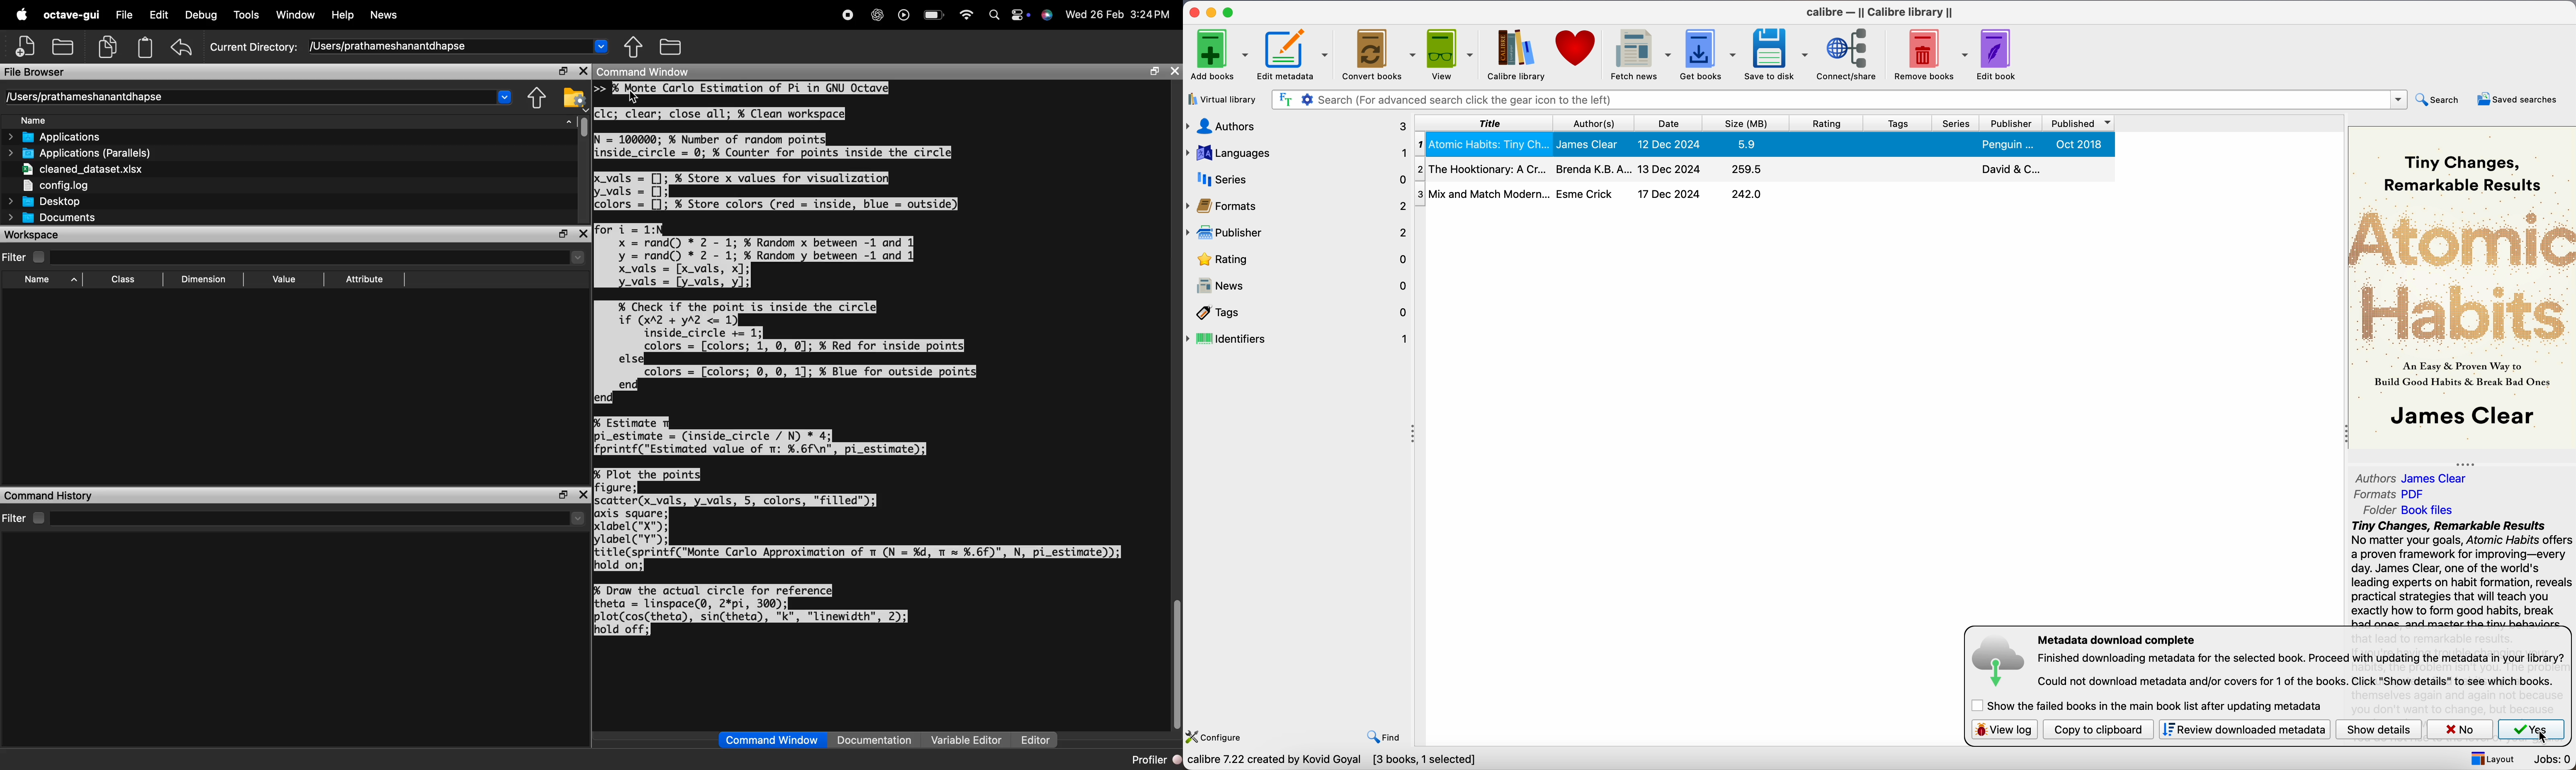 This screenshot has height=784, width=2576. What do you see at coordinates (1596, 123) in the screenshot?
I see `authors` at bounding box center [1596, 123].